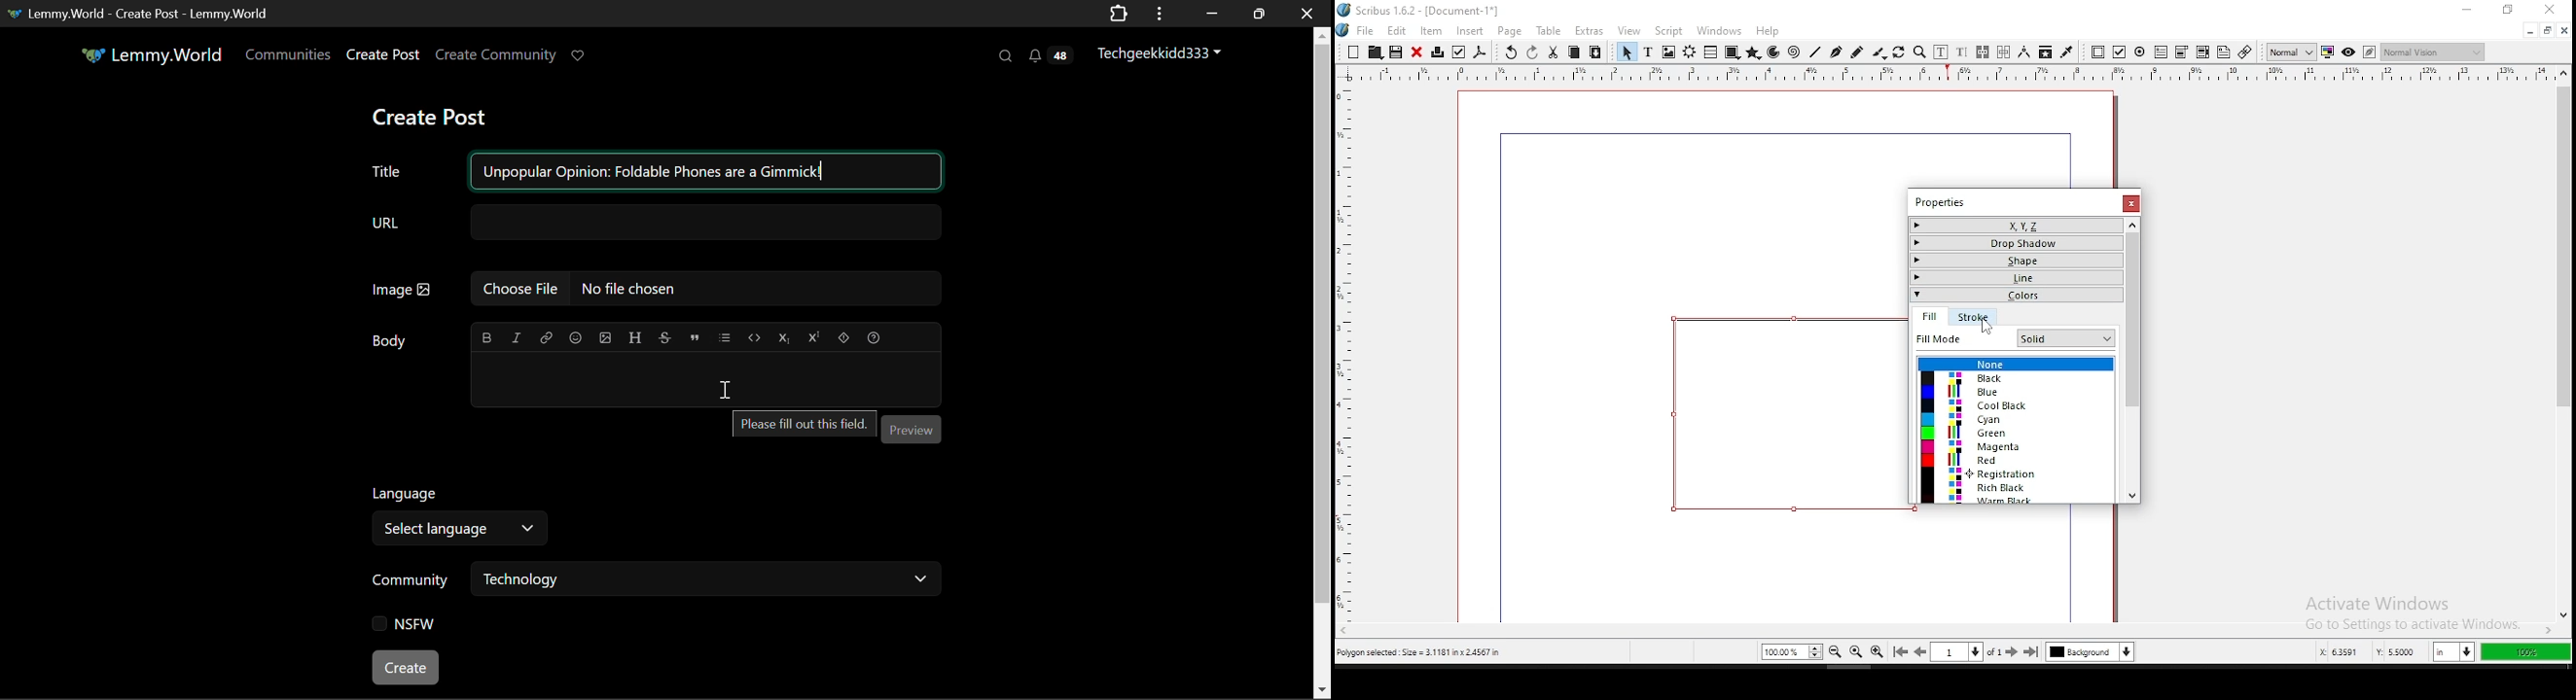 The image size is (2576, 700). Describe the element at coordinates (1550, 31) in the screenshot. I see `table` at that location.